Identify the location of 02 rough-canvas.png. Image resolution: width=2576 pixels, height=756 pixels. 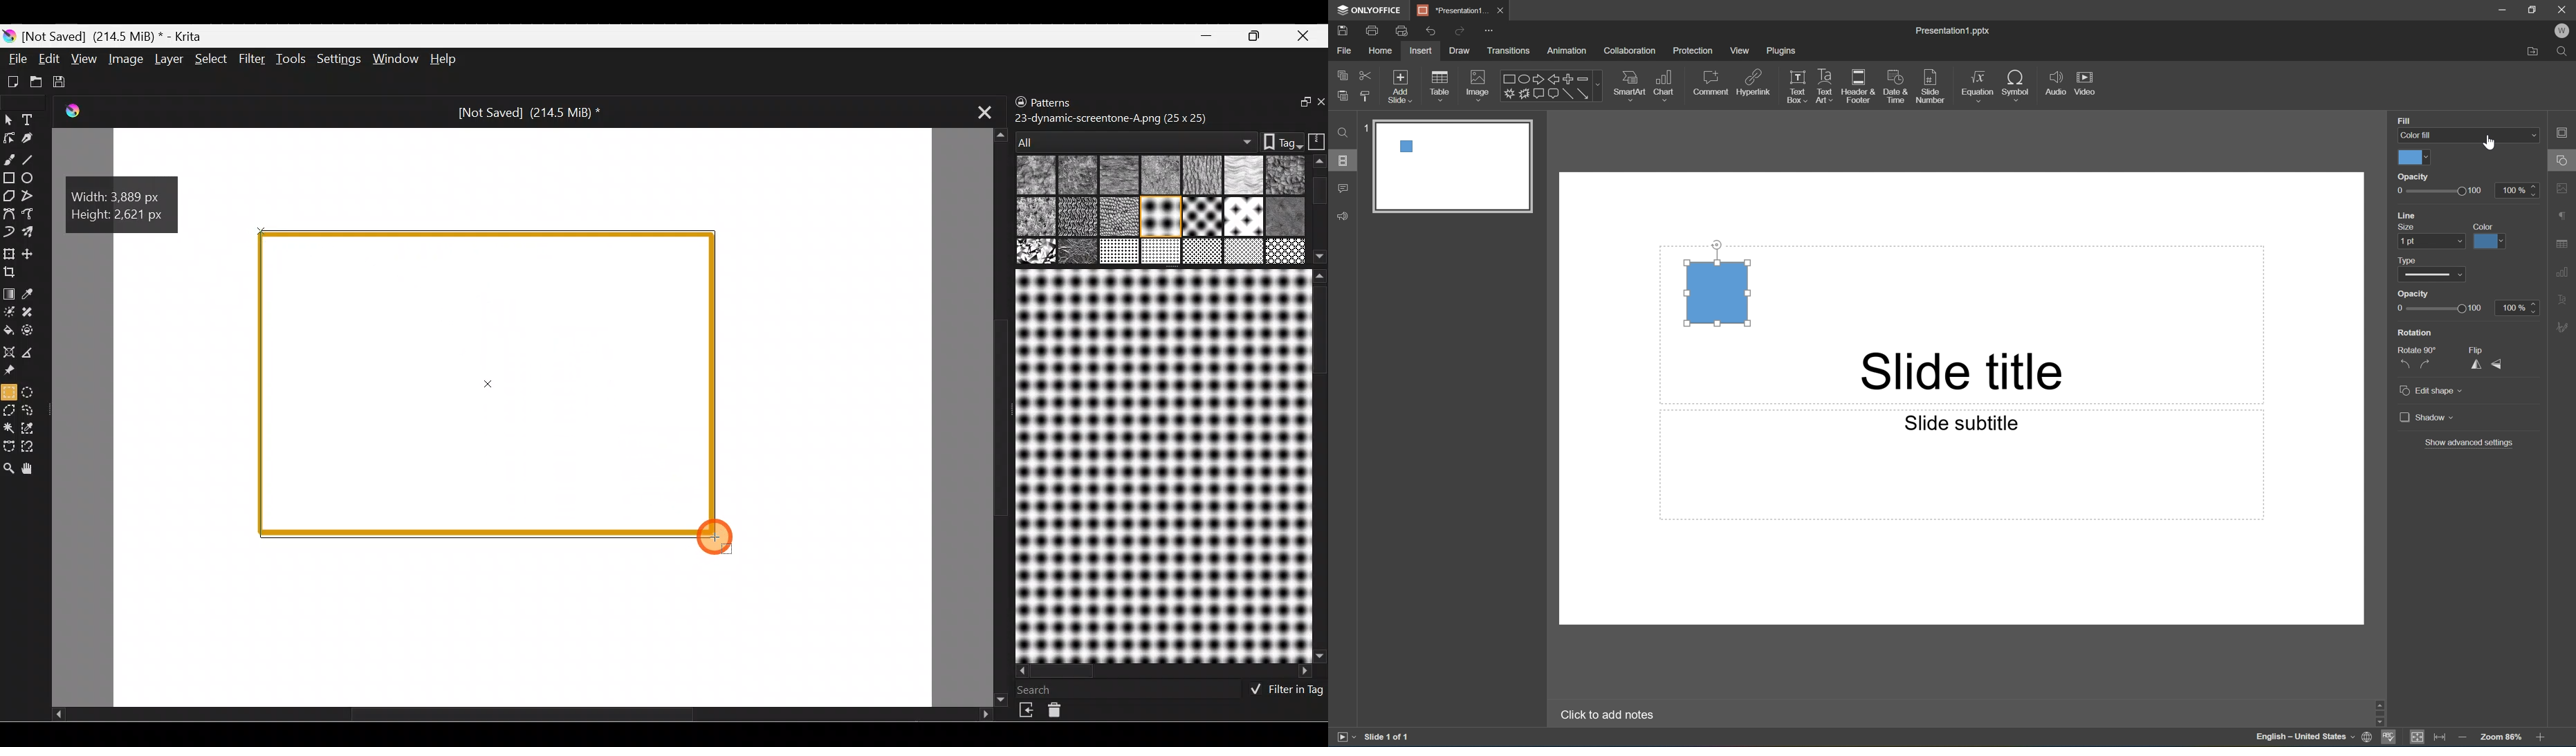
(1078, 176).